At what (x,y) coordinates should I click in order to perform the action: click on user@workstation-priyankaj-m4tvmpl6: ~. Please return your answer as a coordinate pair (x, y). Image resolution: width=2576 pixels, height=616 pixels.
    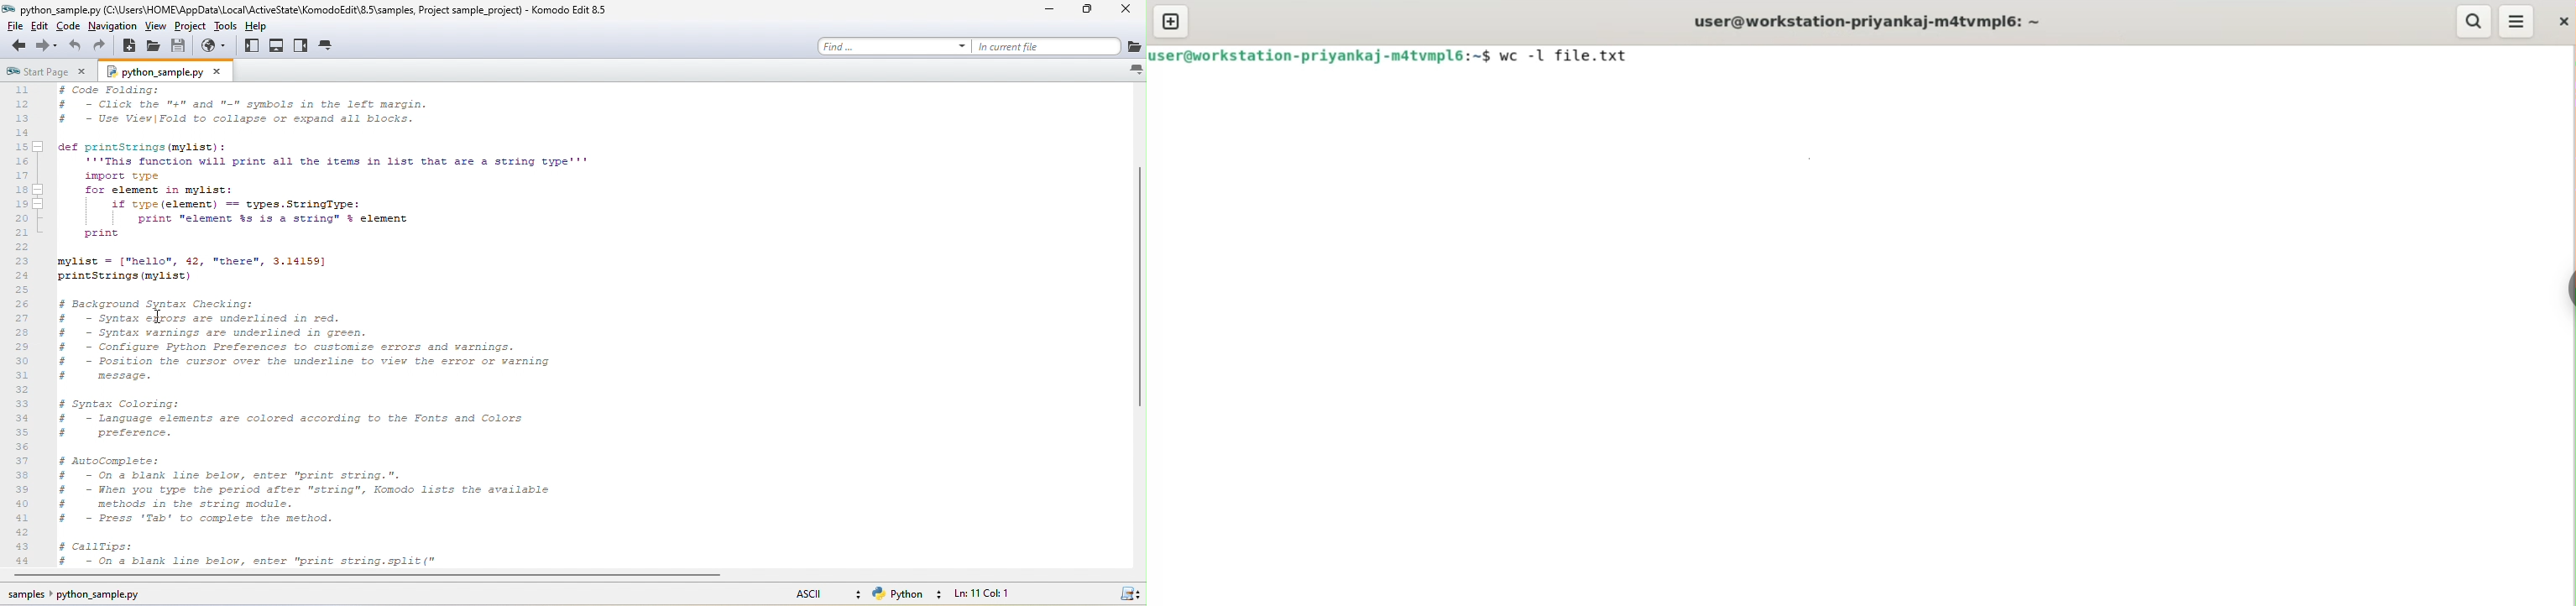
    Looking at the image, I should click on (1867, 21).